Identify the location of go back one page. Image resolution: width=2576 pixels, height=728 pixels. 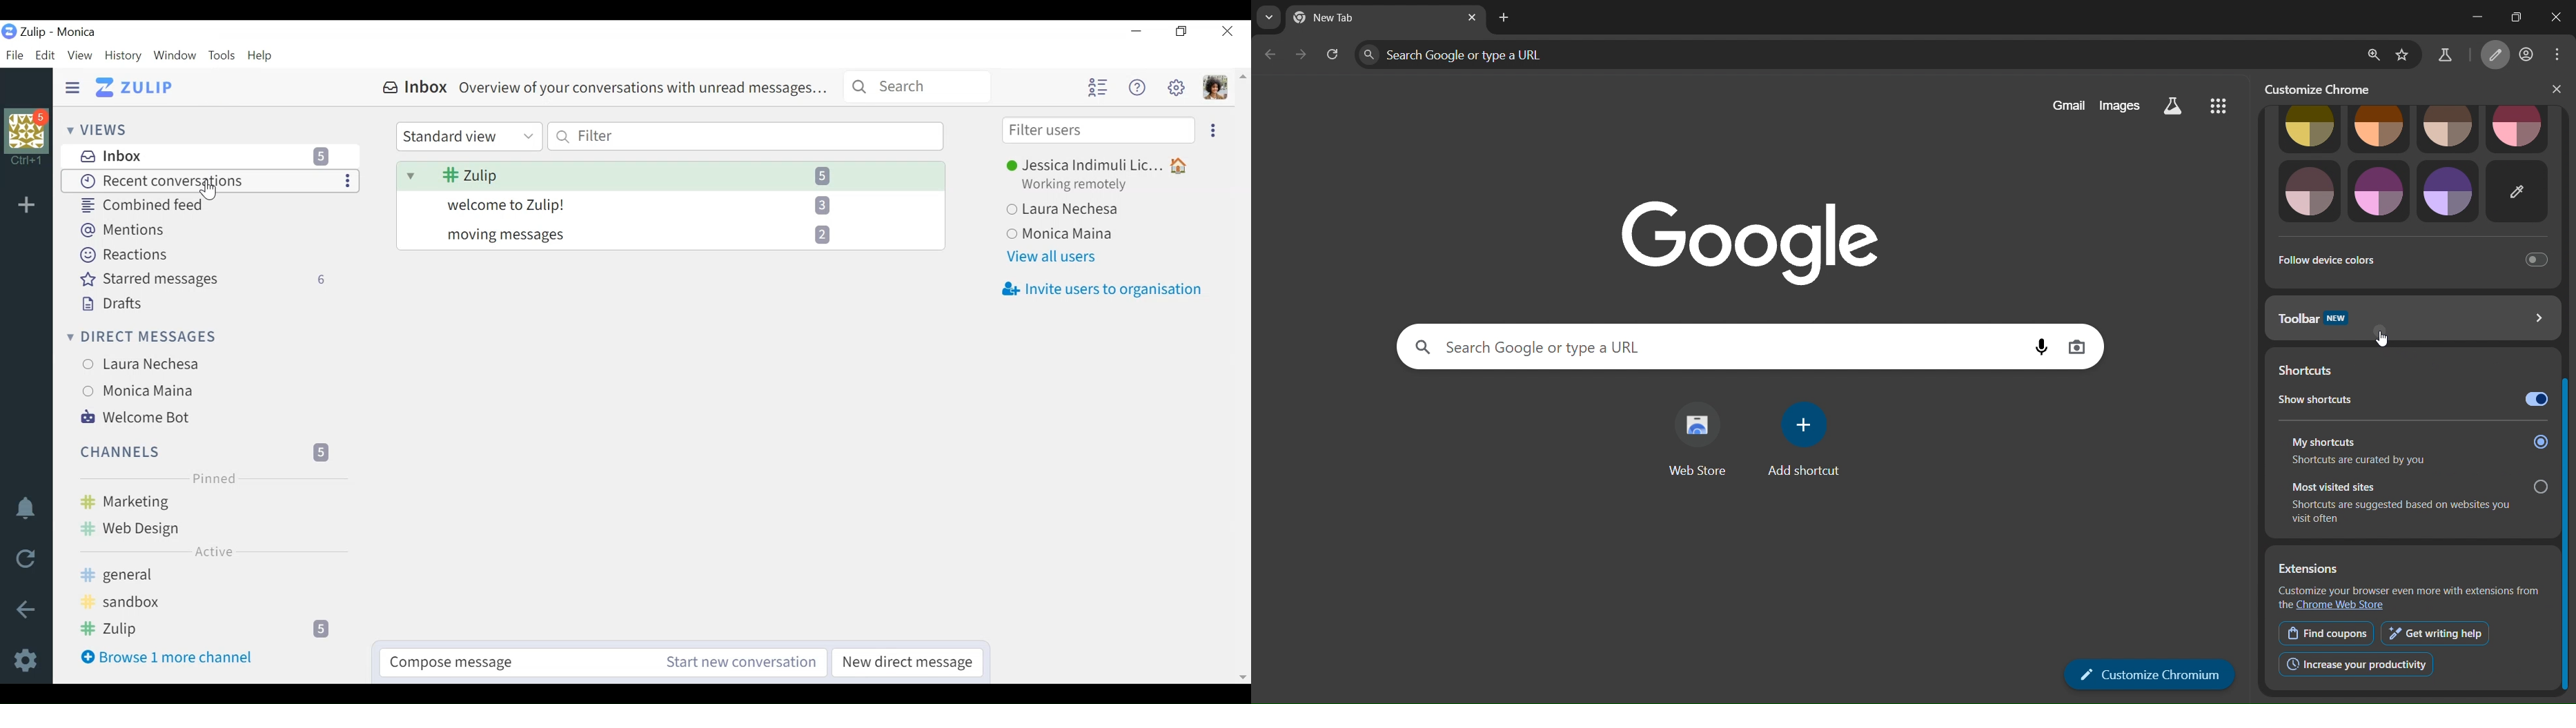
(1270, 54).